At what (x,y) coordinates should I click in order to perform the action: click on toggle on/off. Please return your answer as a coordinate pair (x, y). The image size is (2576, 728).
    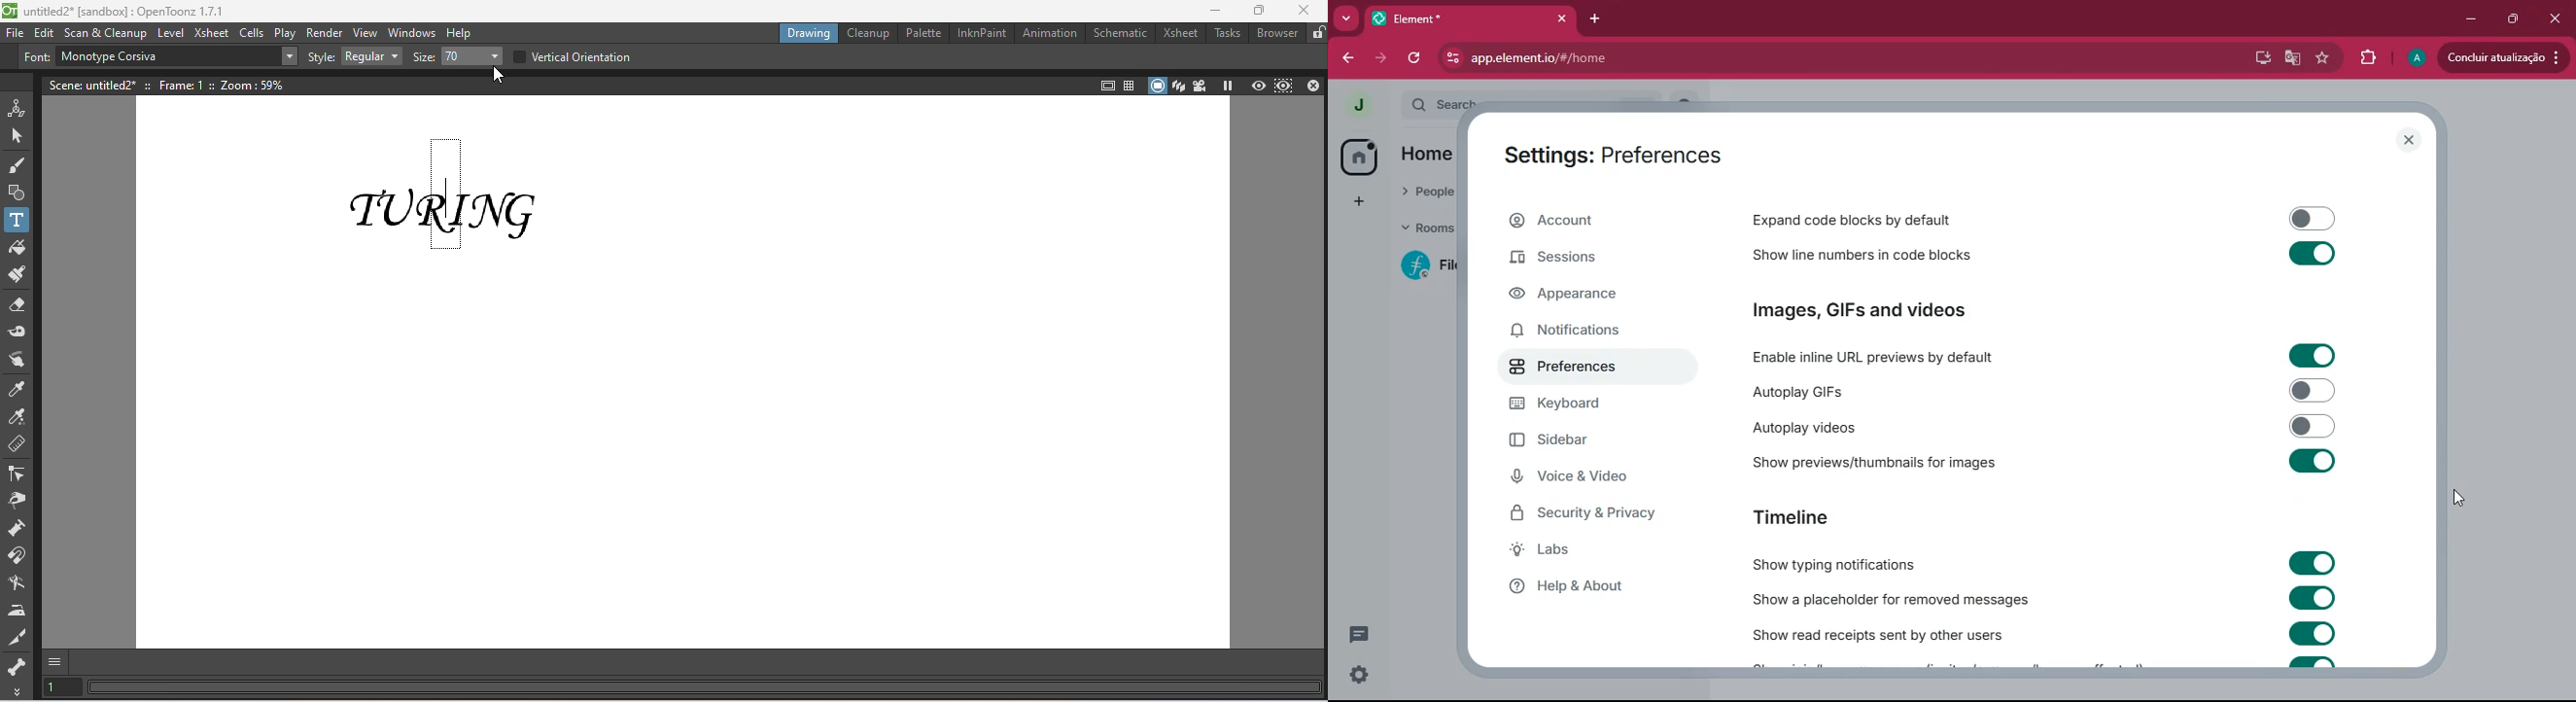
    Looking at the image, I should click on (2312, 461).